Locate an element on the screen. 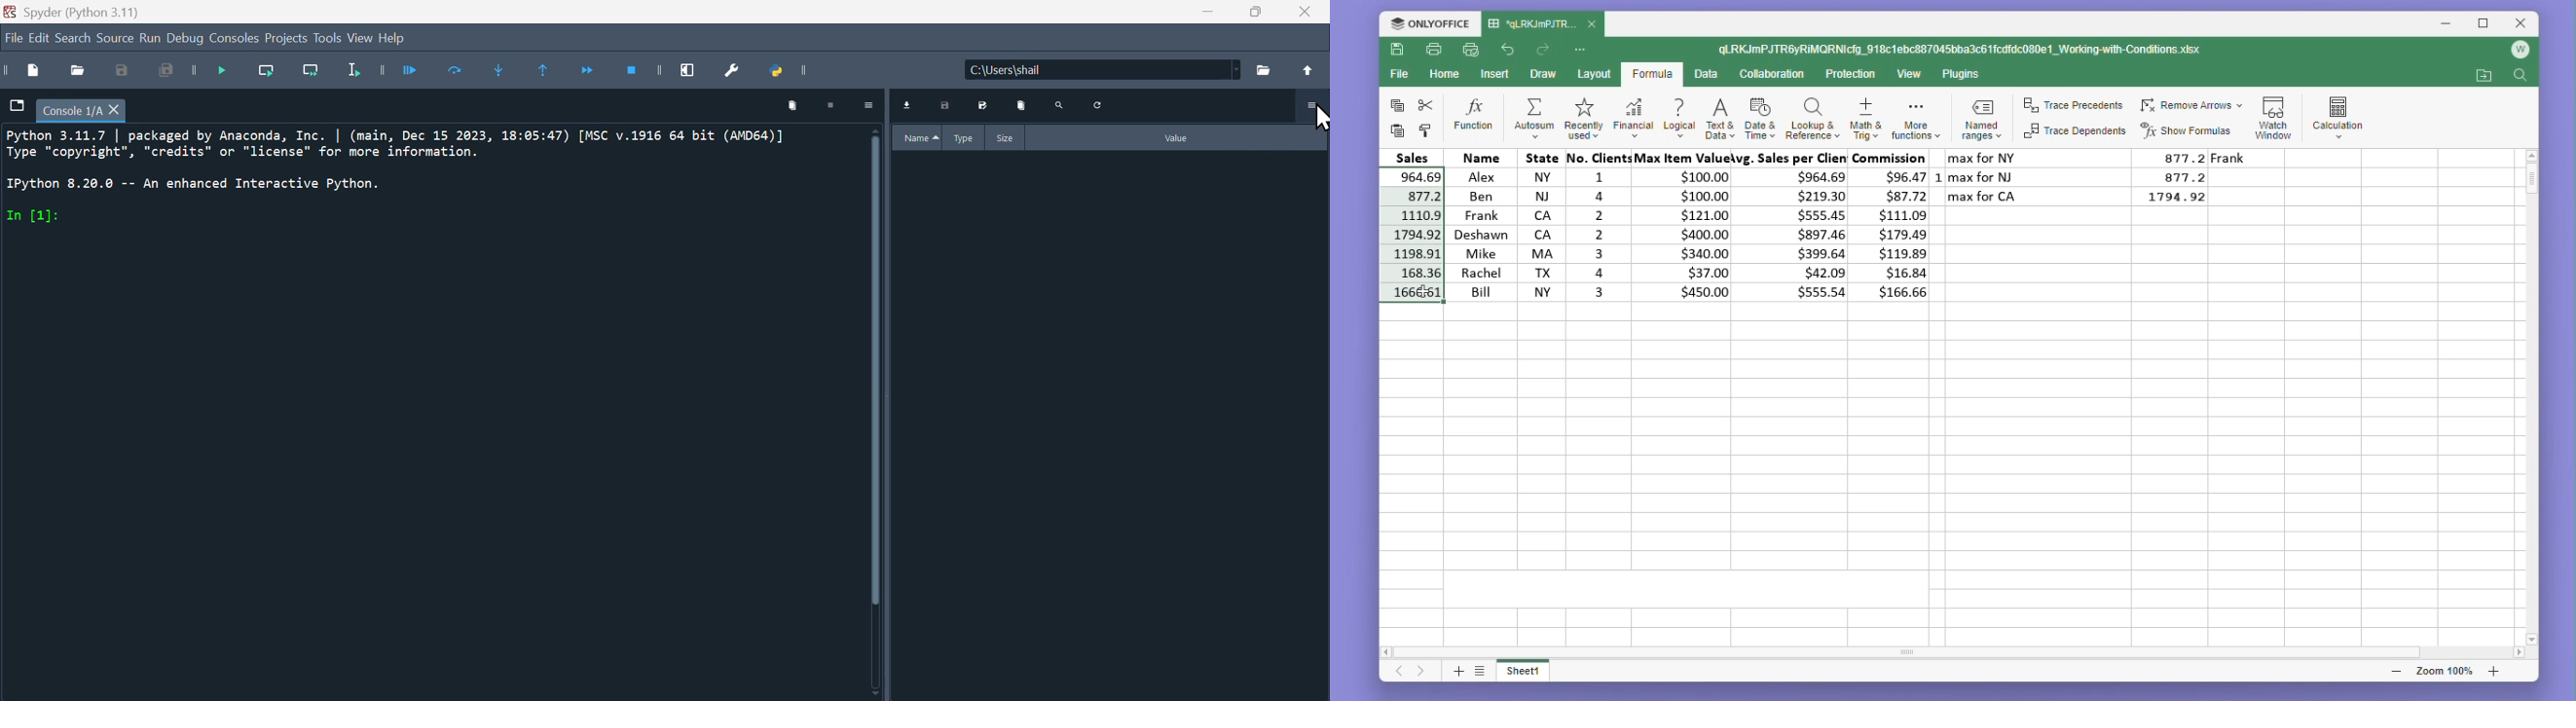  Name is located at coordinates (921, 139).